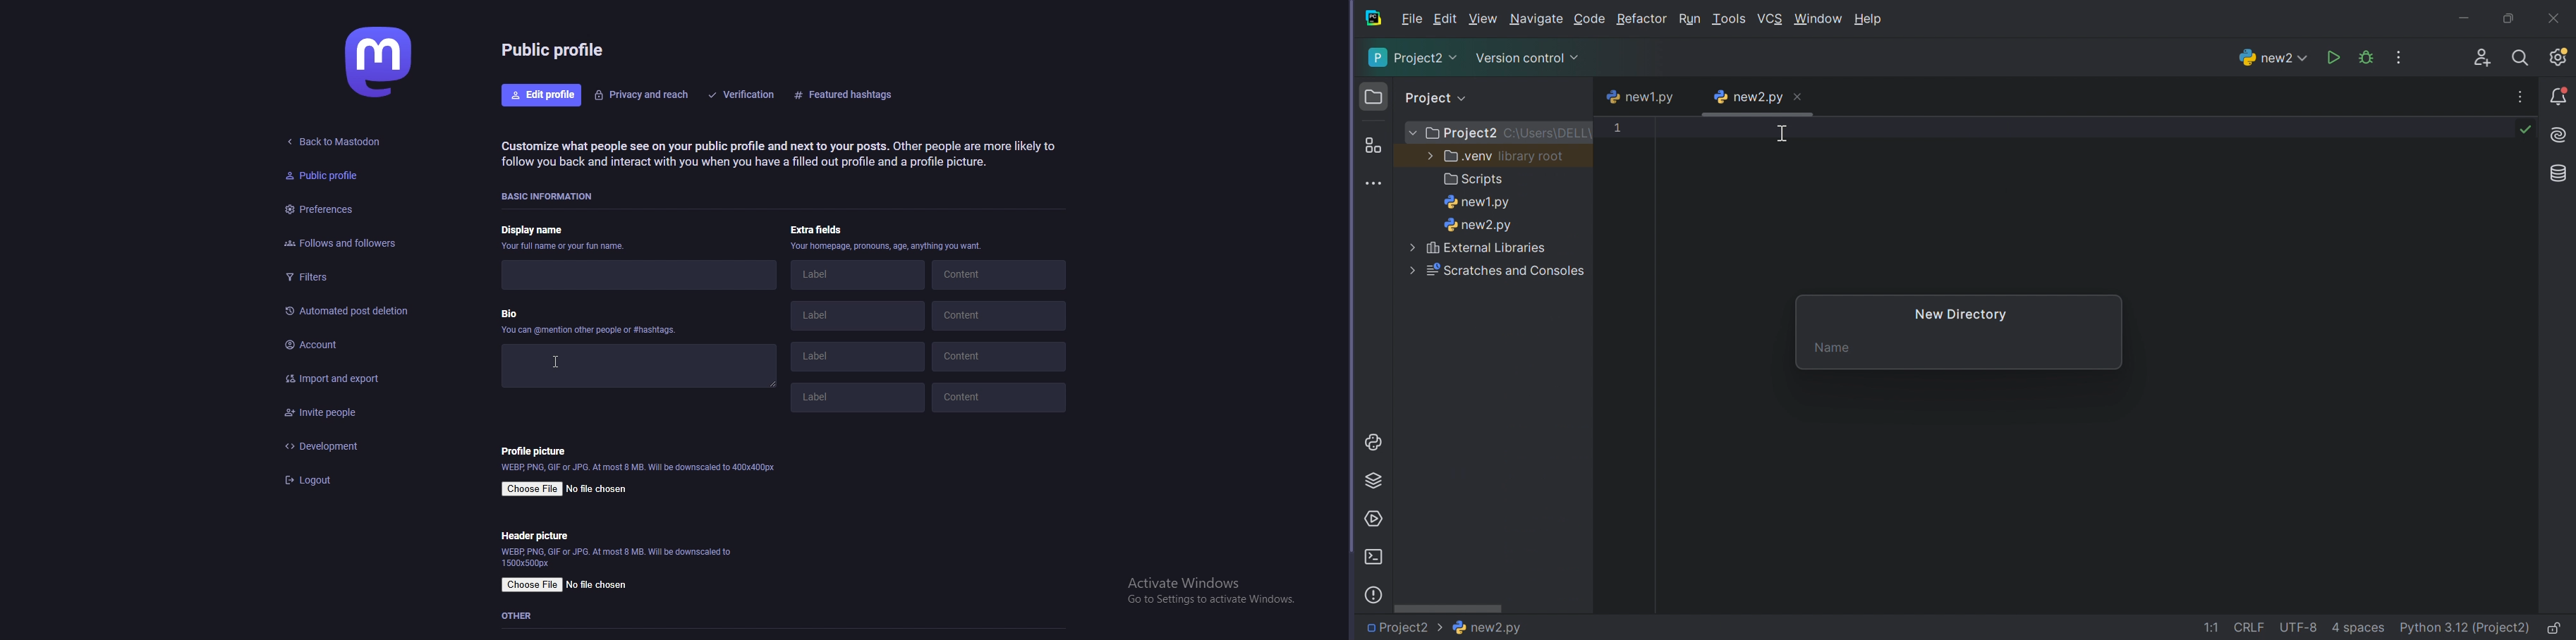 Image resolution: width=2576 pixels, height=644 pixels. I want to click on CRLF, so click(2249, 627).